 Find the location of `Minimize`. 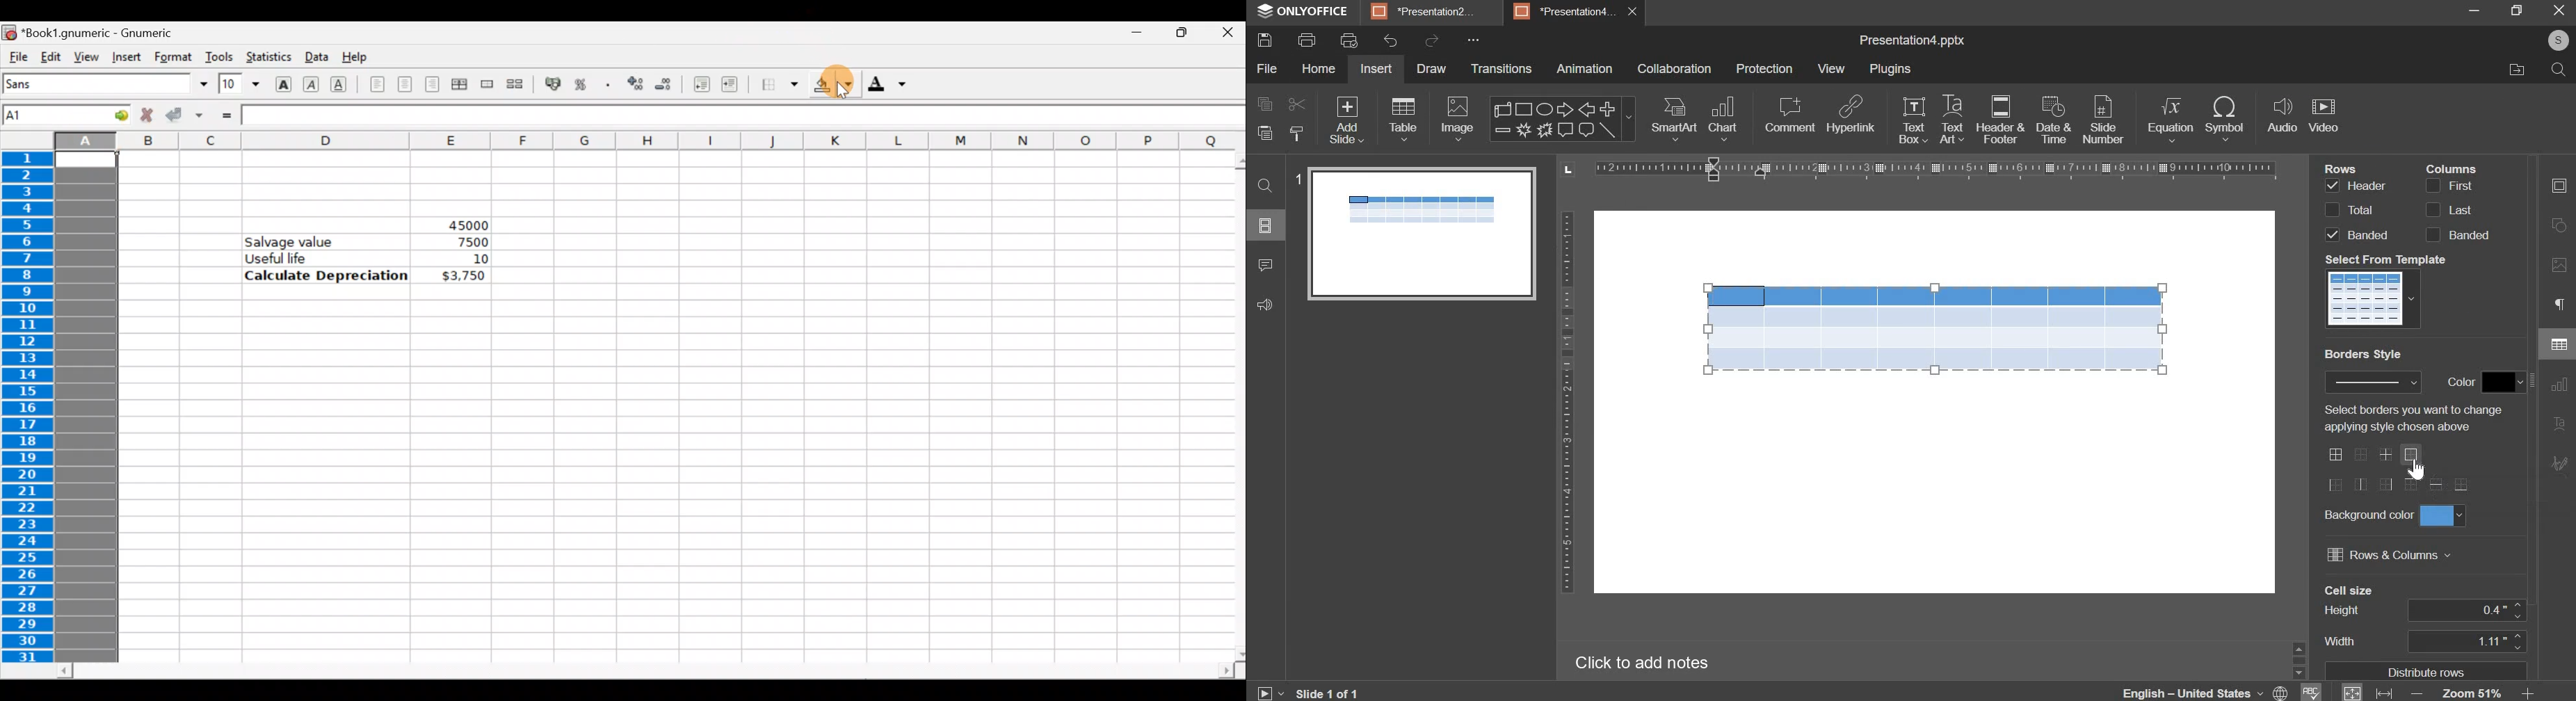

Minimize is located at coordinates (1130, 36).